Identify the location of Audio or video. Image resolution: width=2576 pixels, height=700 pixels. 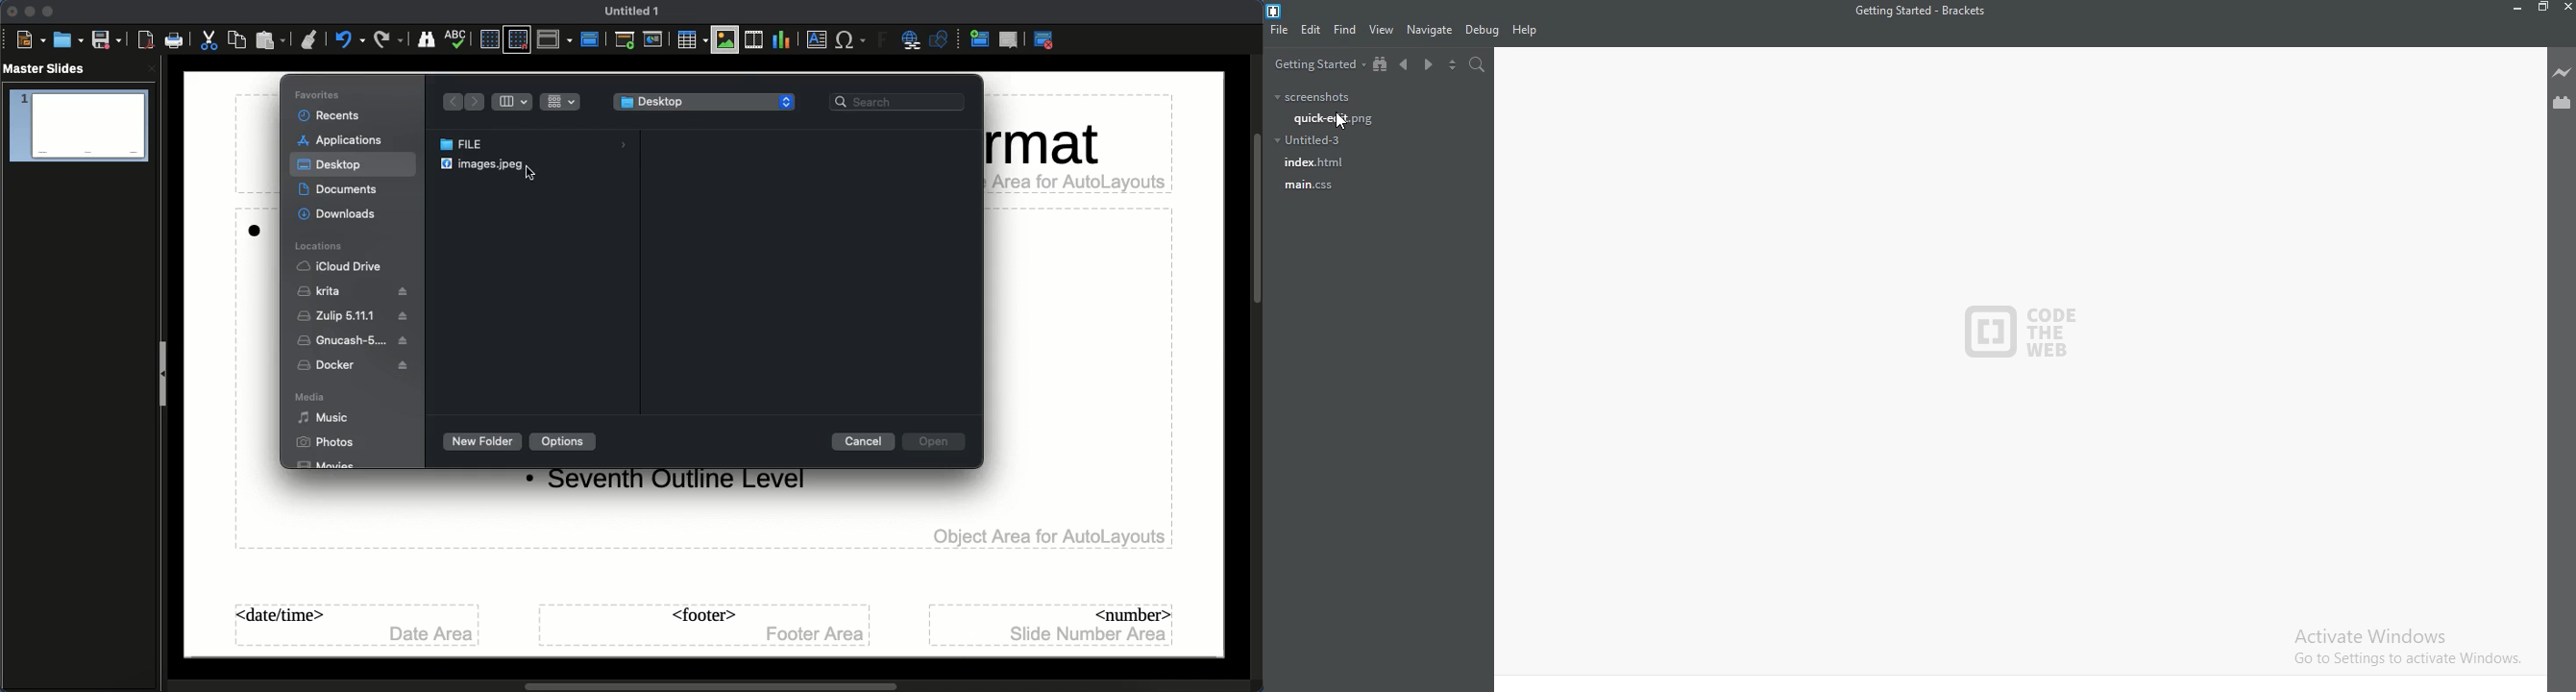
(753, 41).